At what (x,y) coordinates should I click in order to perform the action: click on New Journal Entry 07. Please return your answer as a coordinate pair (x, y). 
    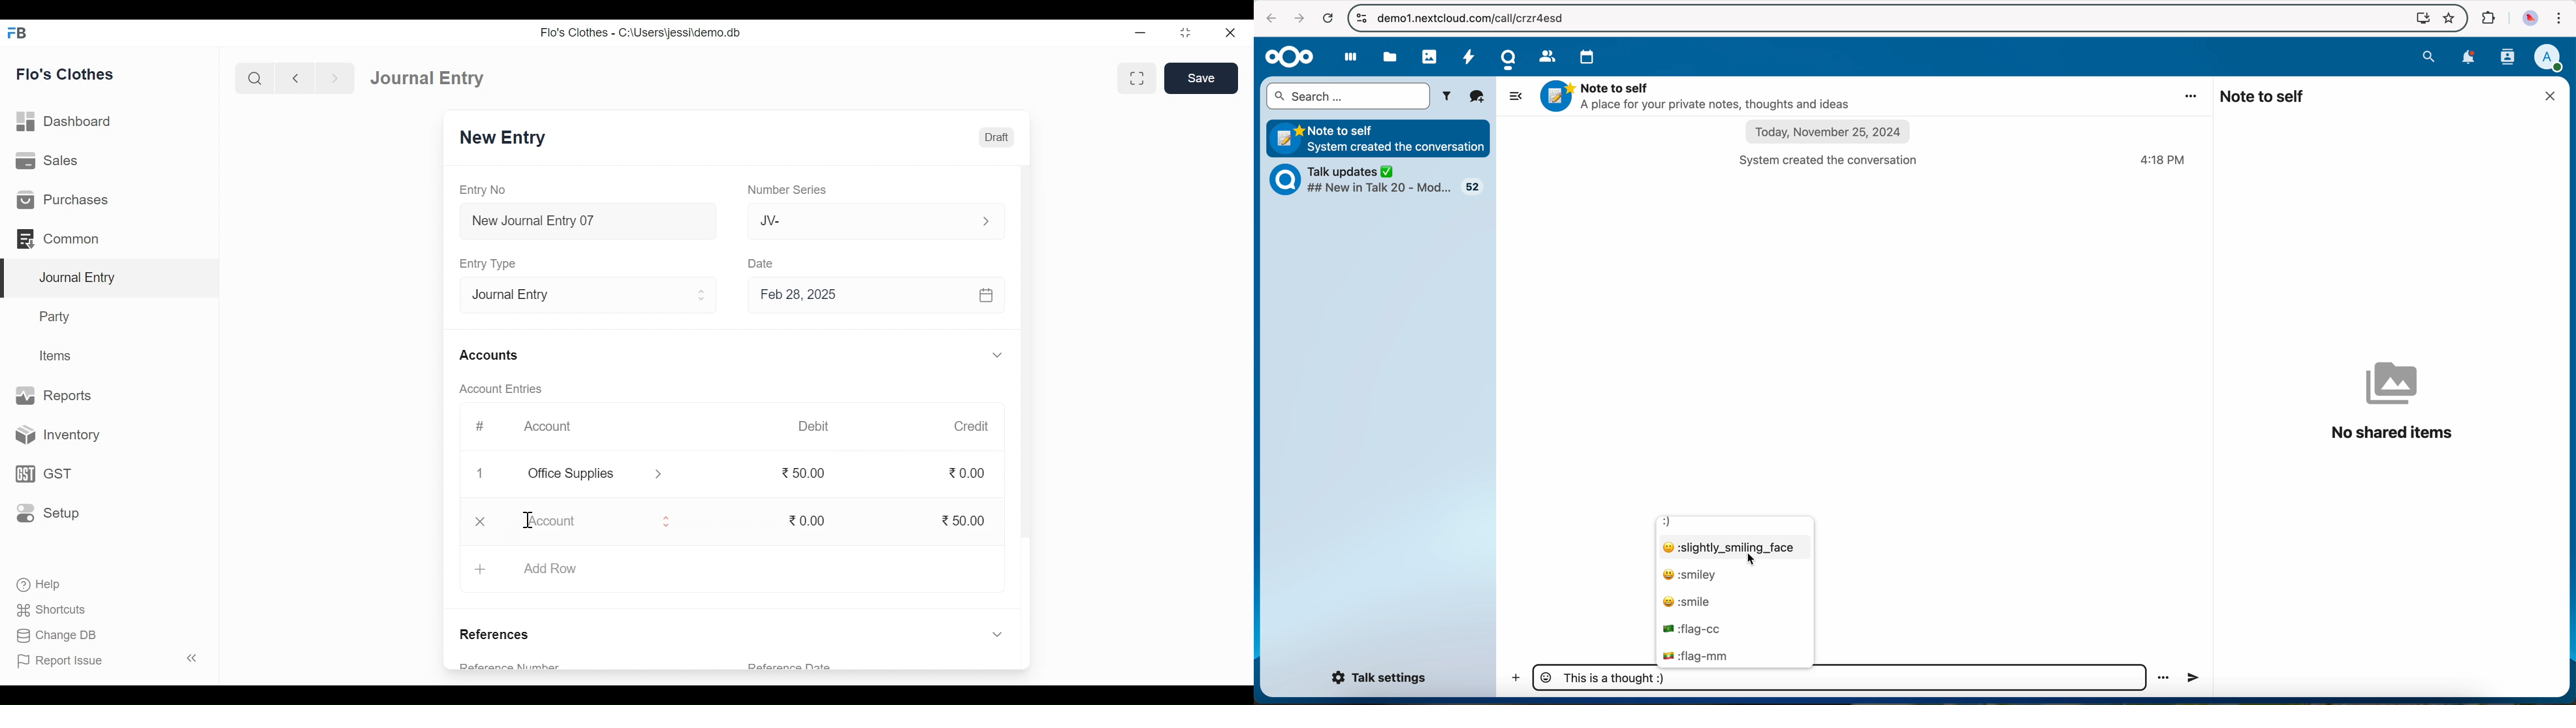
    Looking at the image, I should click on (589, 223).